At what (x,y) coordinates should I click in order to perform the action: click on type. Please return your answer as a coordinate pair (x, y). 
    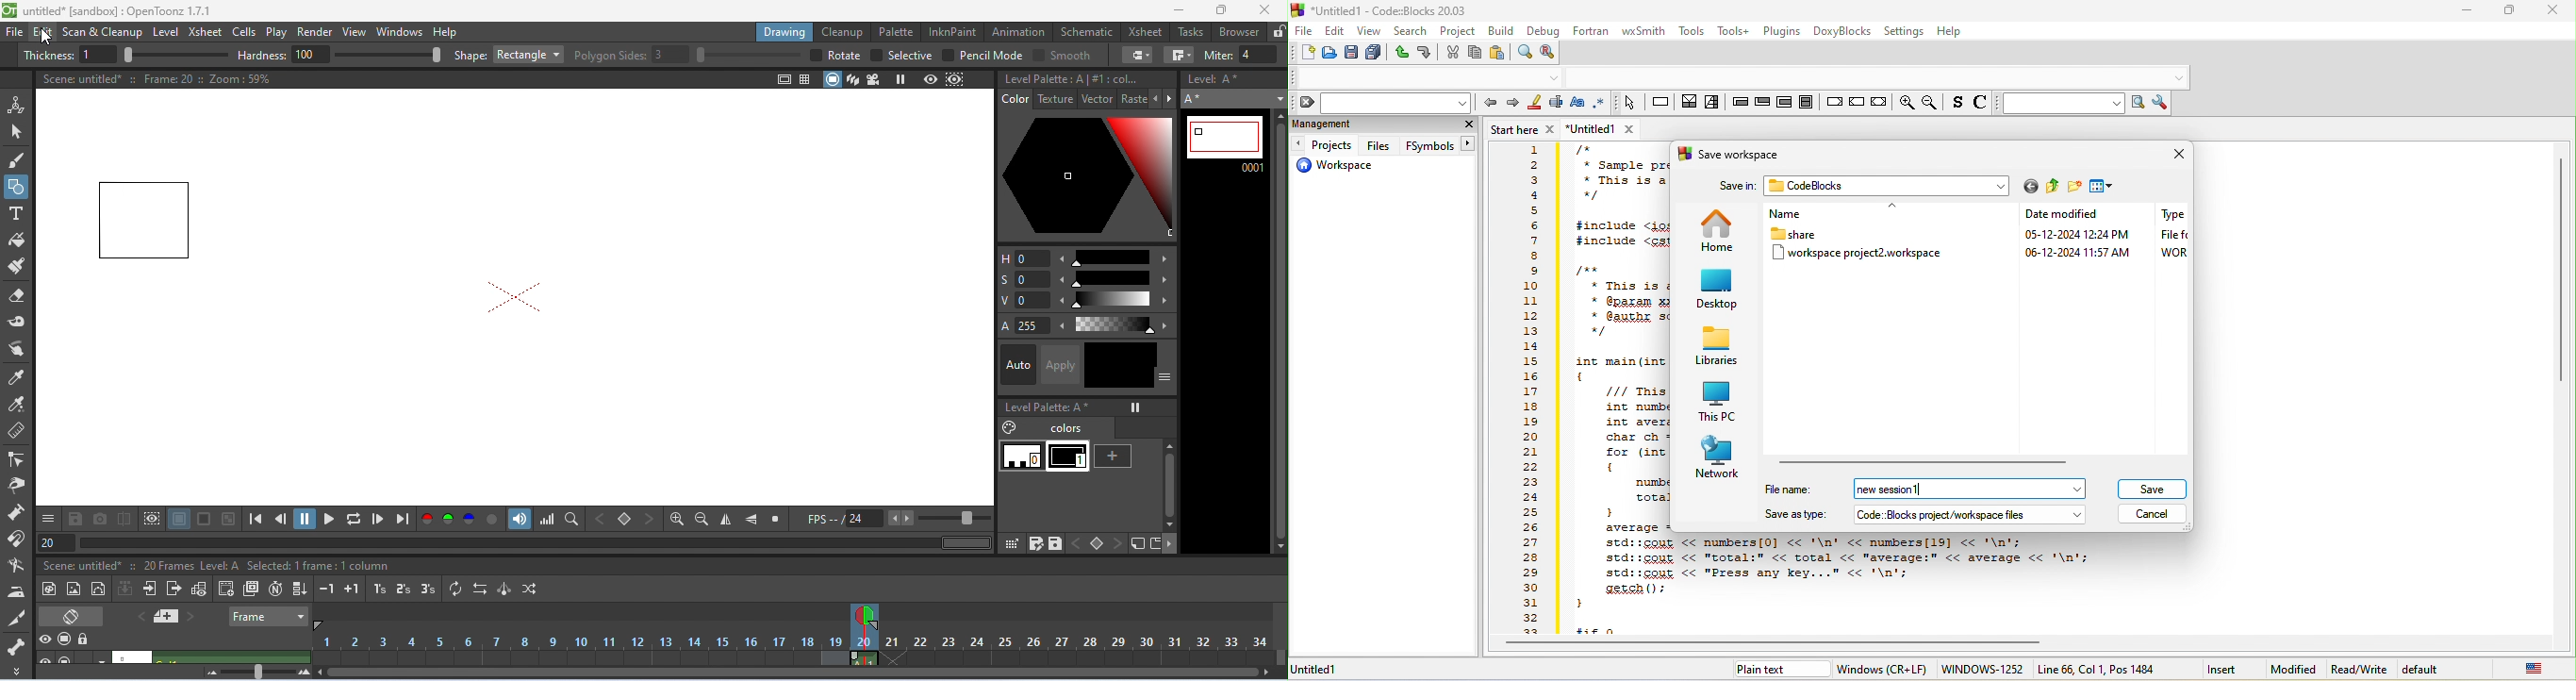
    Looking at the image, I should click on (16, 213).